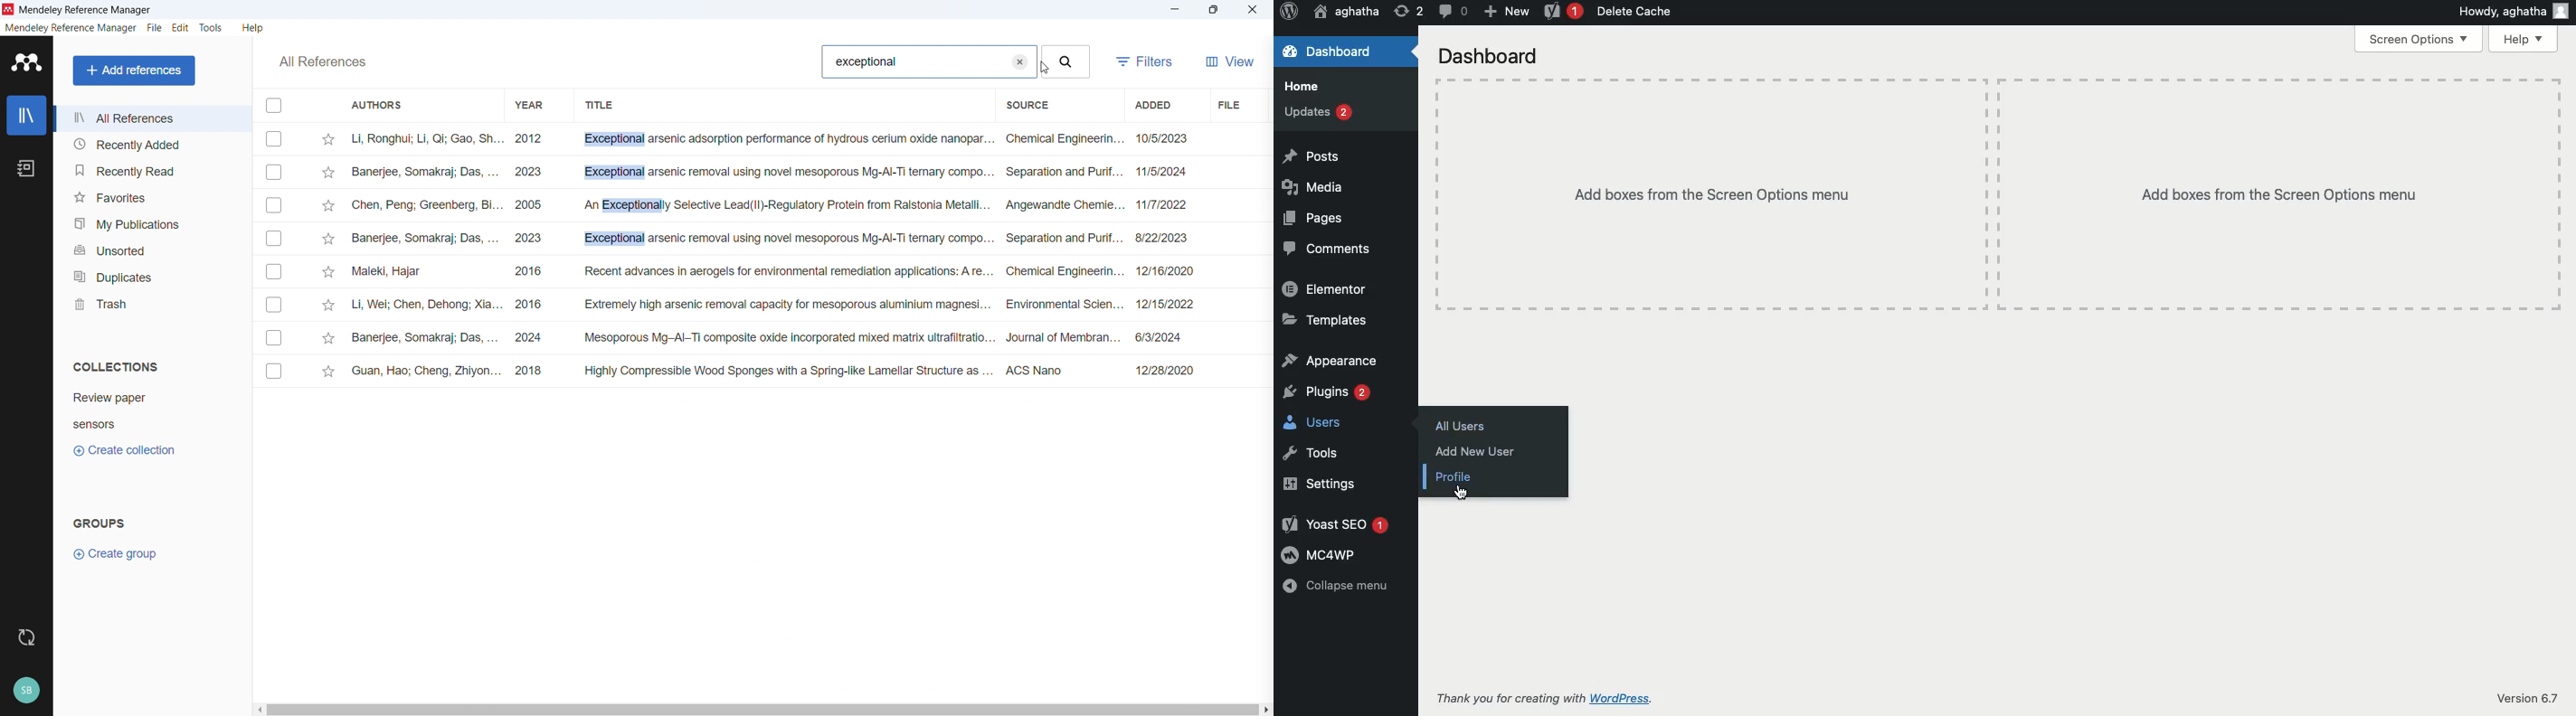 Image resolution: width=2576 pixels, height=728 pixels. I want to click on unsorted , so click(151, 249).